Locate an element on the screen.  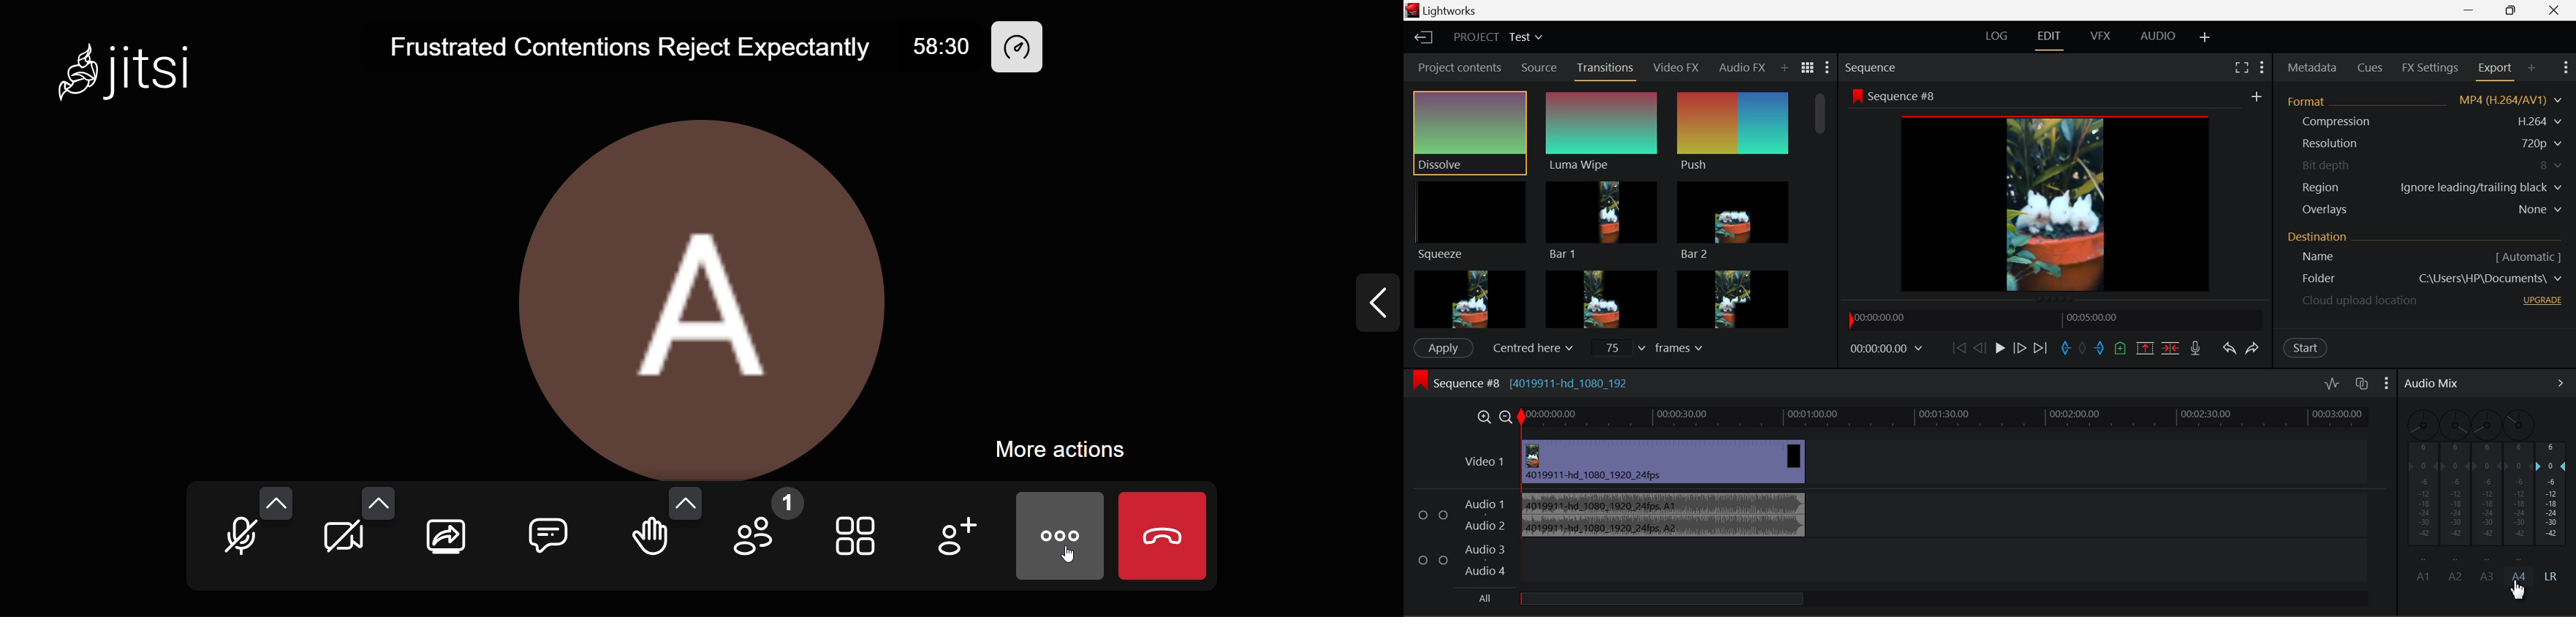
 is located at coordinates (1644, 601).